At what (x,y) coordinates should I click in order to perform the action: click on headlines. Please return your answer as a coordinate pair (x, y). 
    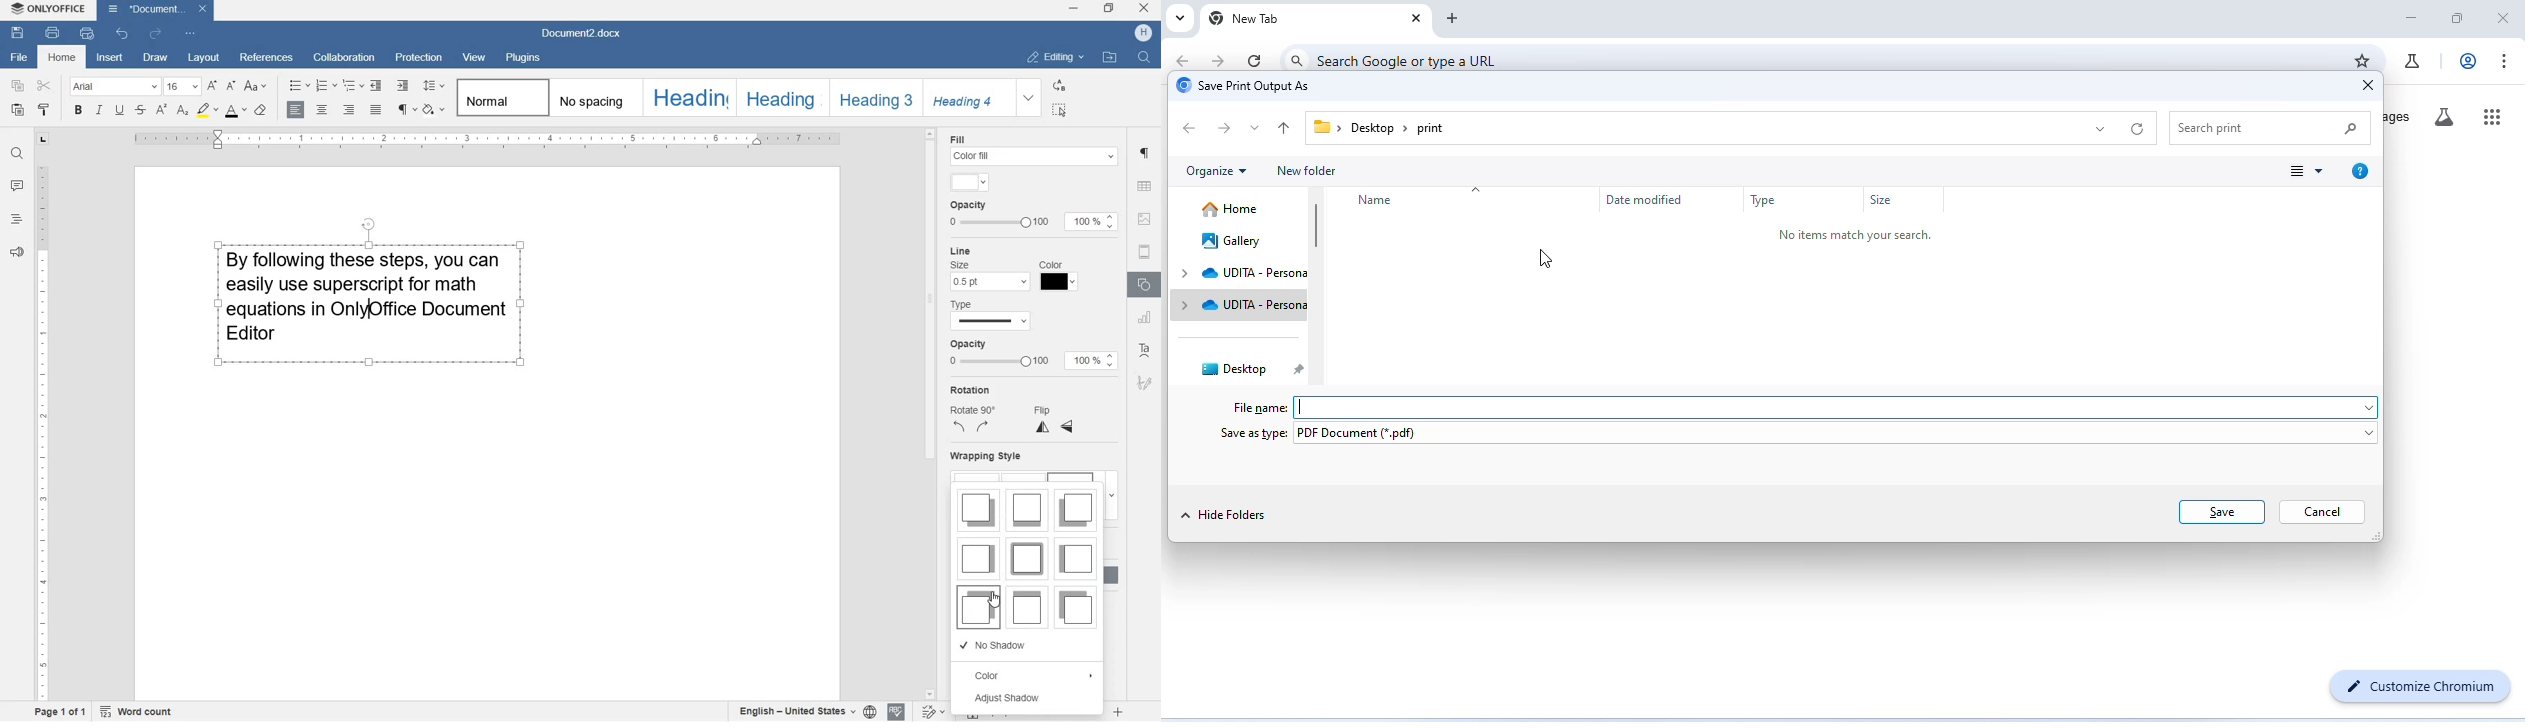
    Looking at the image, I should click on (17, 222).